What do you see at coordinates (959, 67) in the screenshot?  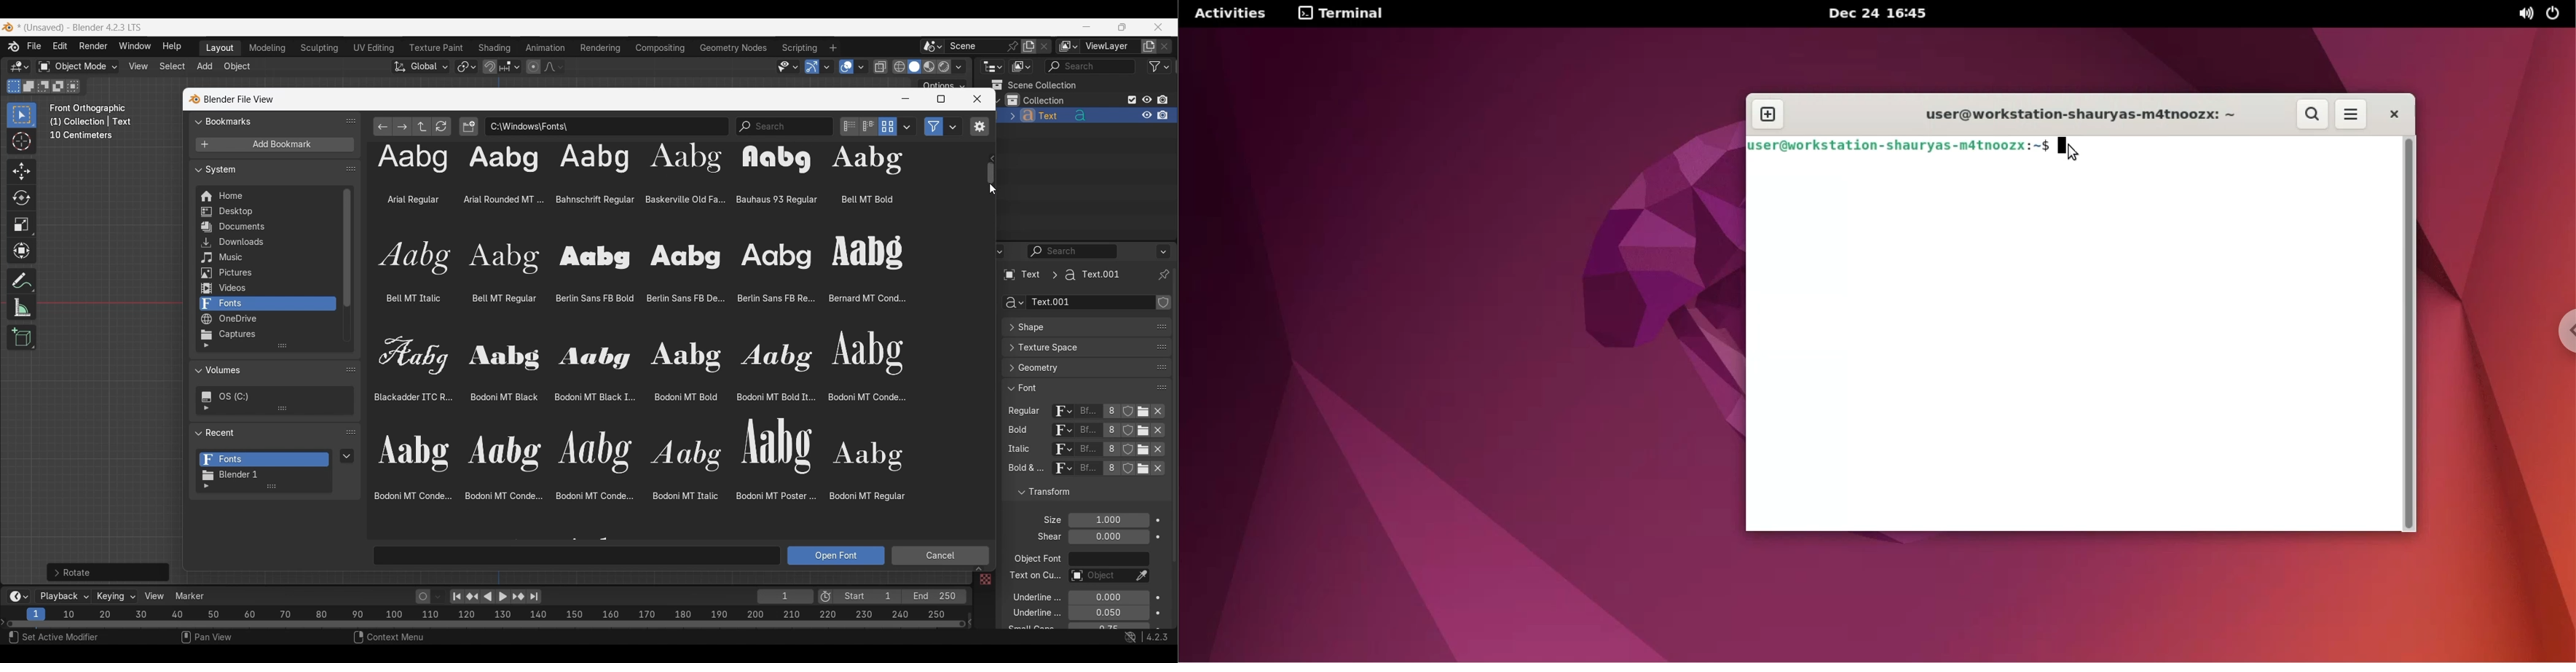 I see `Shading` at bounding box center [959, 67].